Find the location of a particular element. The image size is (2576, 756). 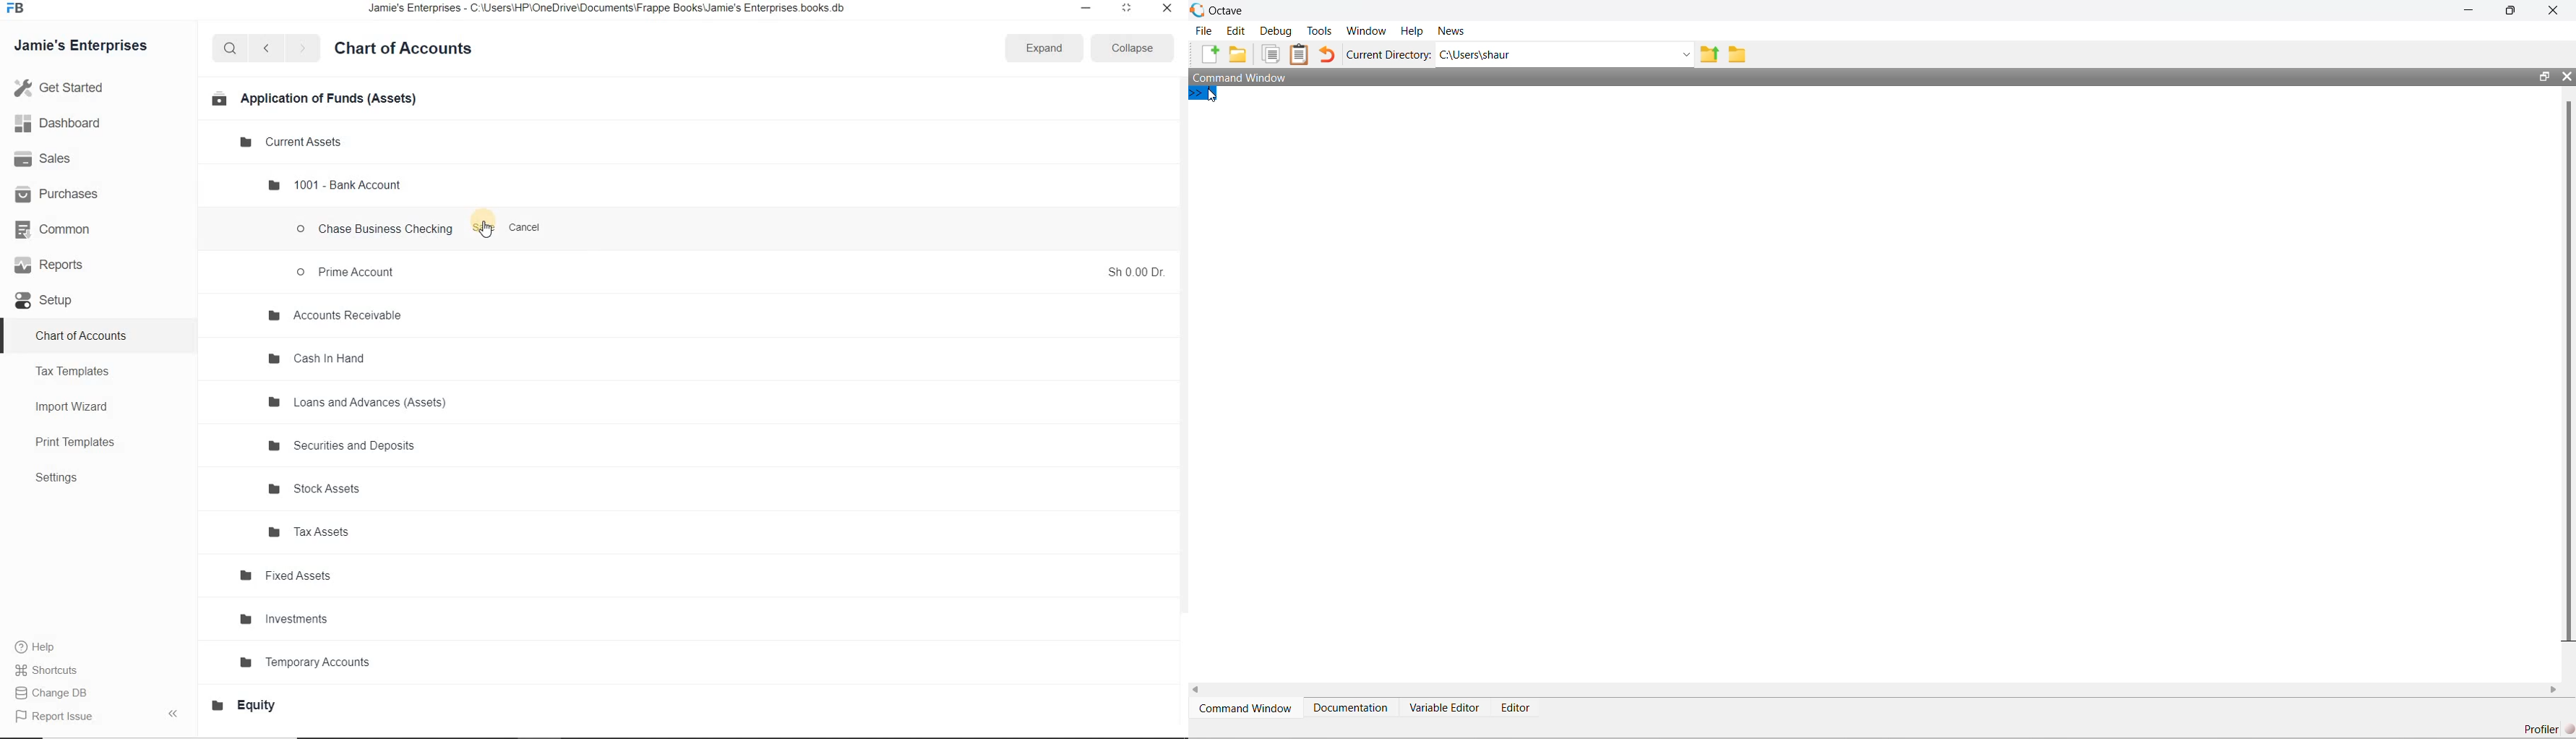

Loans and Advances (Assets) is located at coordinates (358, 403).